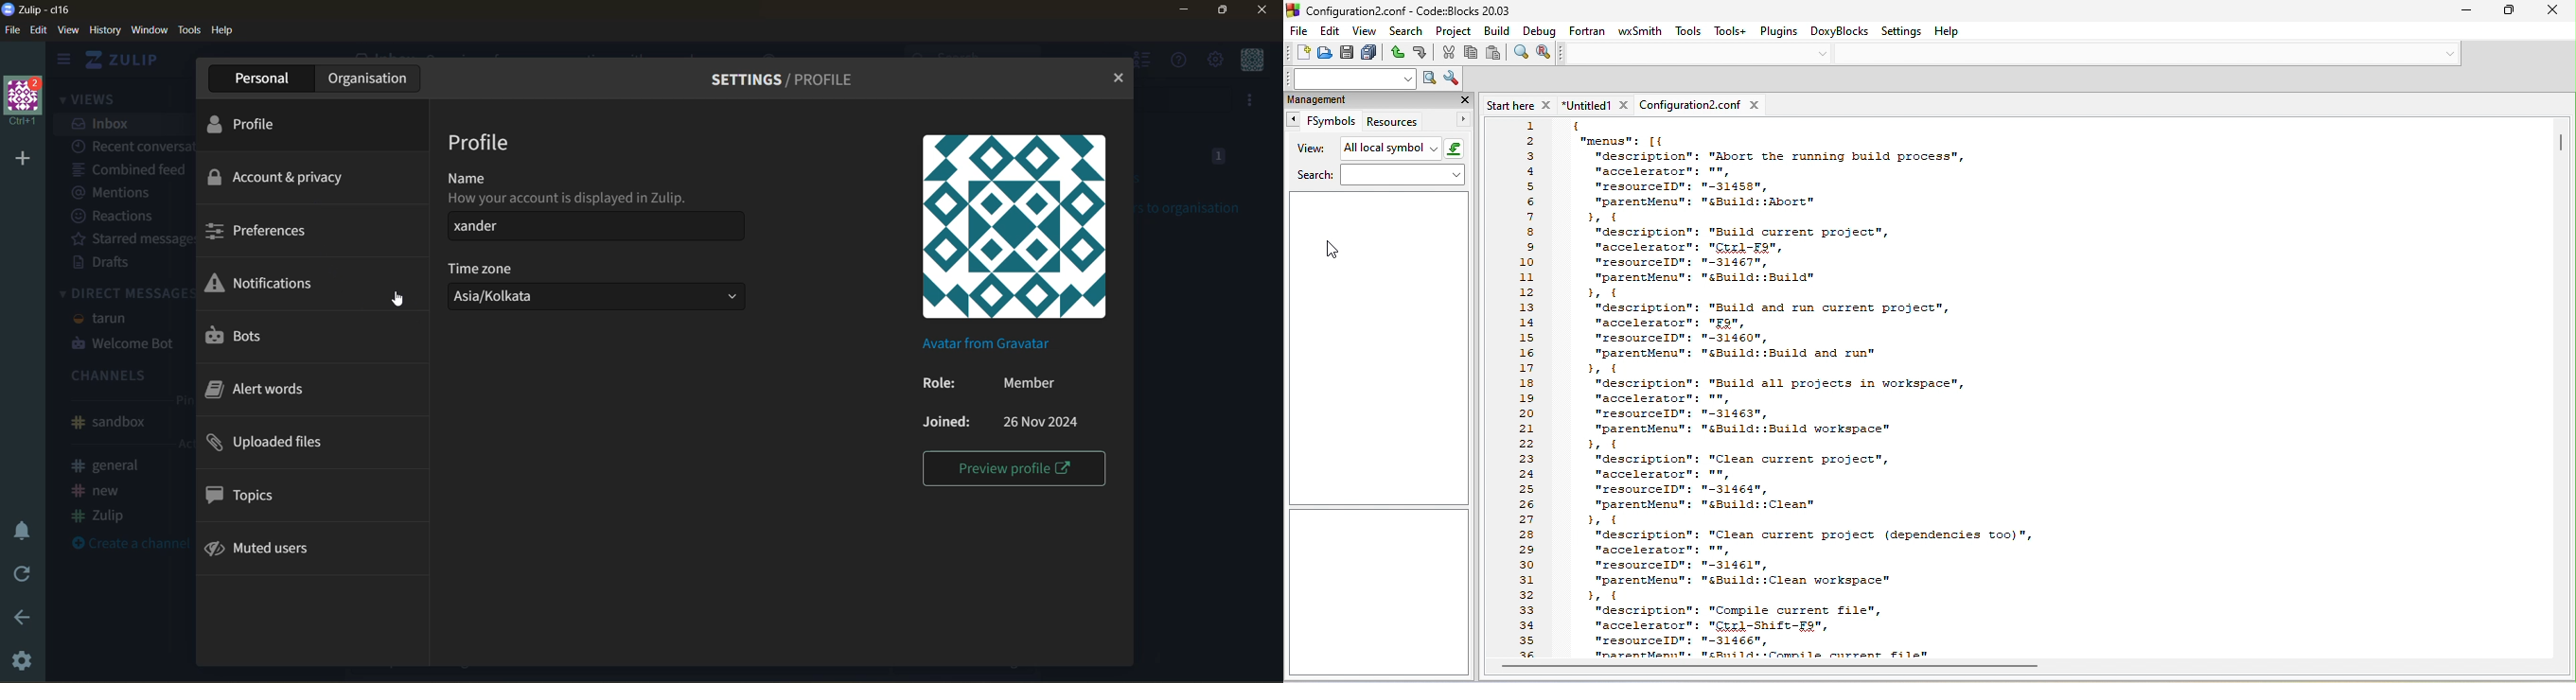  Describe the element at coordinates (69, 31) in the screenshot. I see `view` at that location.